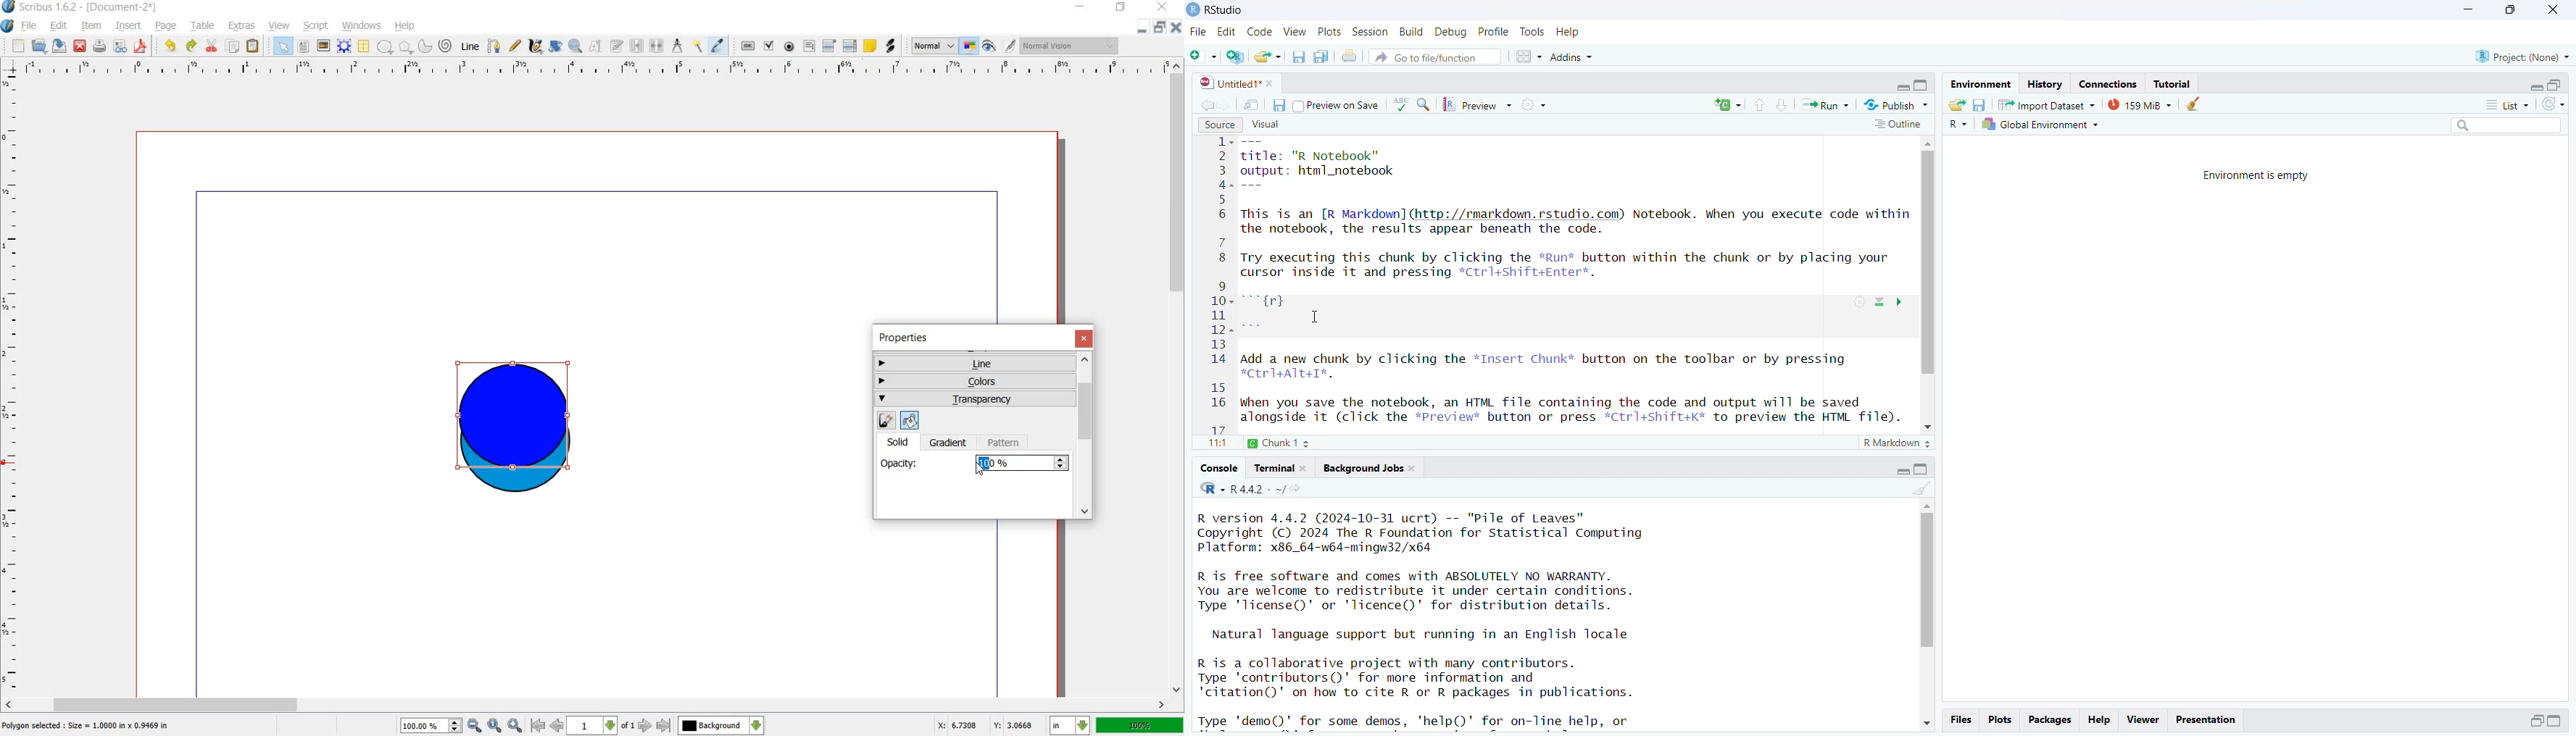 This screenshot has height=756, width=2576. What do you see at coordinates (1437, 617) in the screenshot?
I see `Console log` at bounding box center [1437, 617].